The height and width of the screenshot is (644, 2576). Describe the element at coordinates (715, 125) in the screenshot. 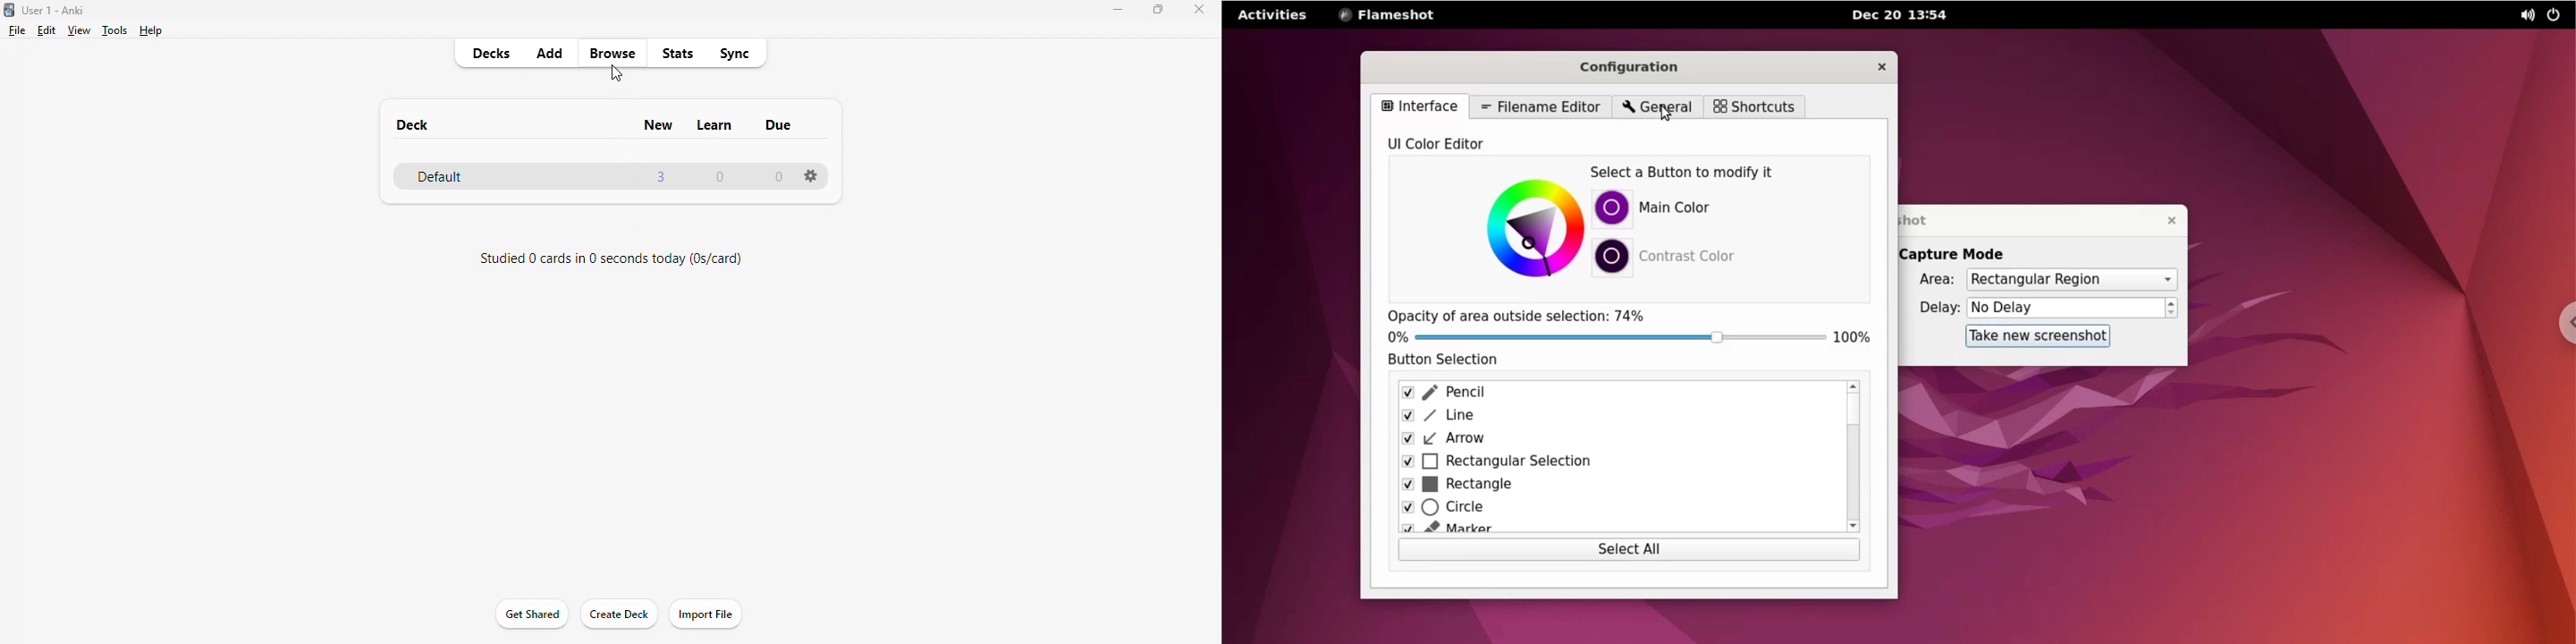

I see `learn` at that location.